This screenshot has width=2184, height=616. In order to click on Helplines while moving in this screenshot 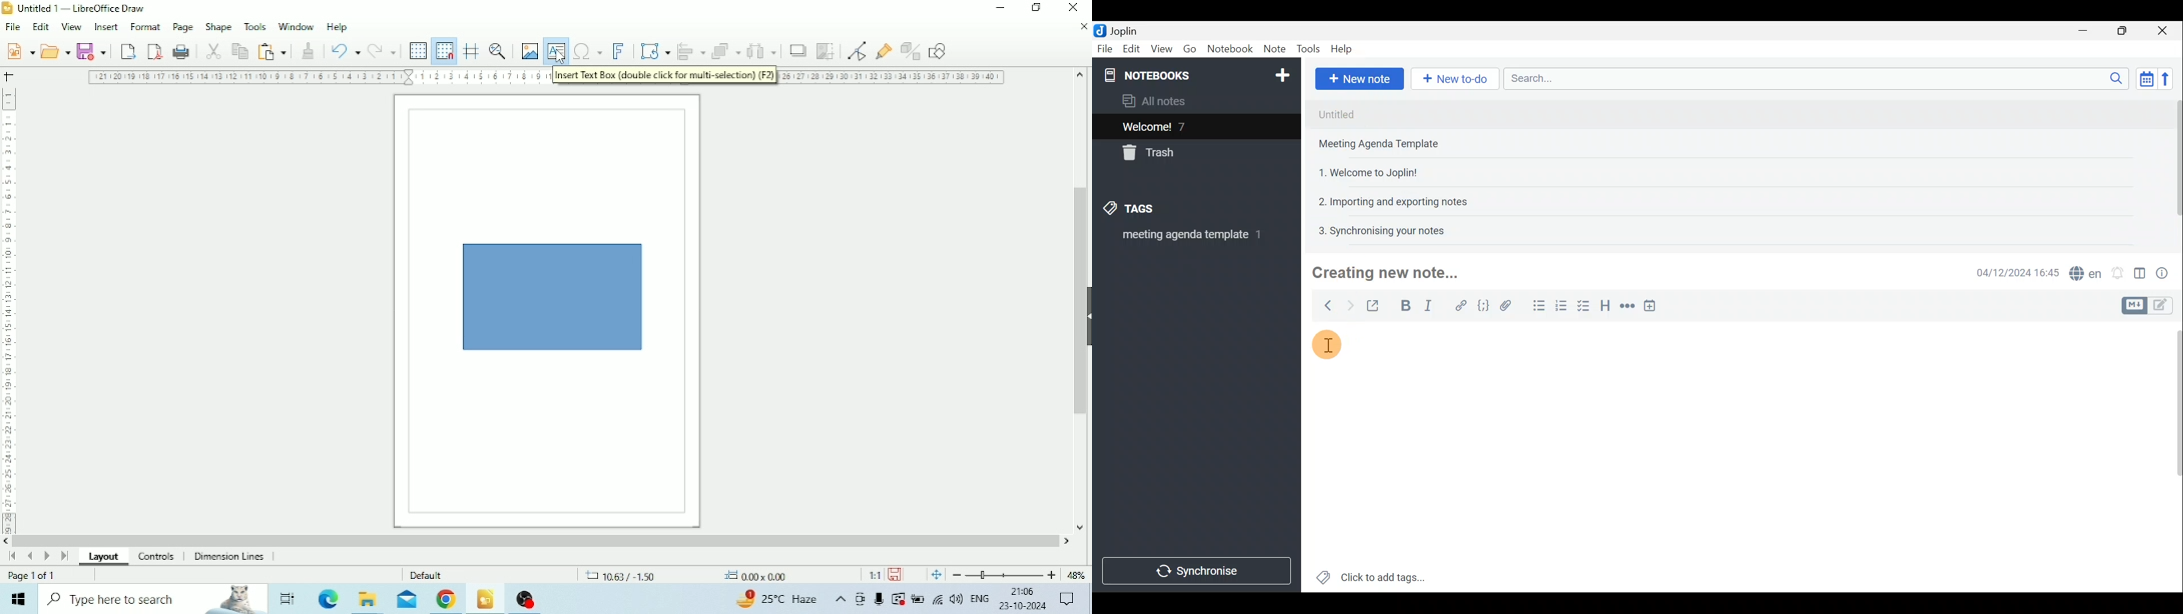, I will do `click(471, 51)`.